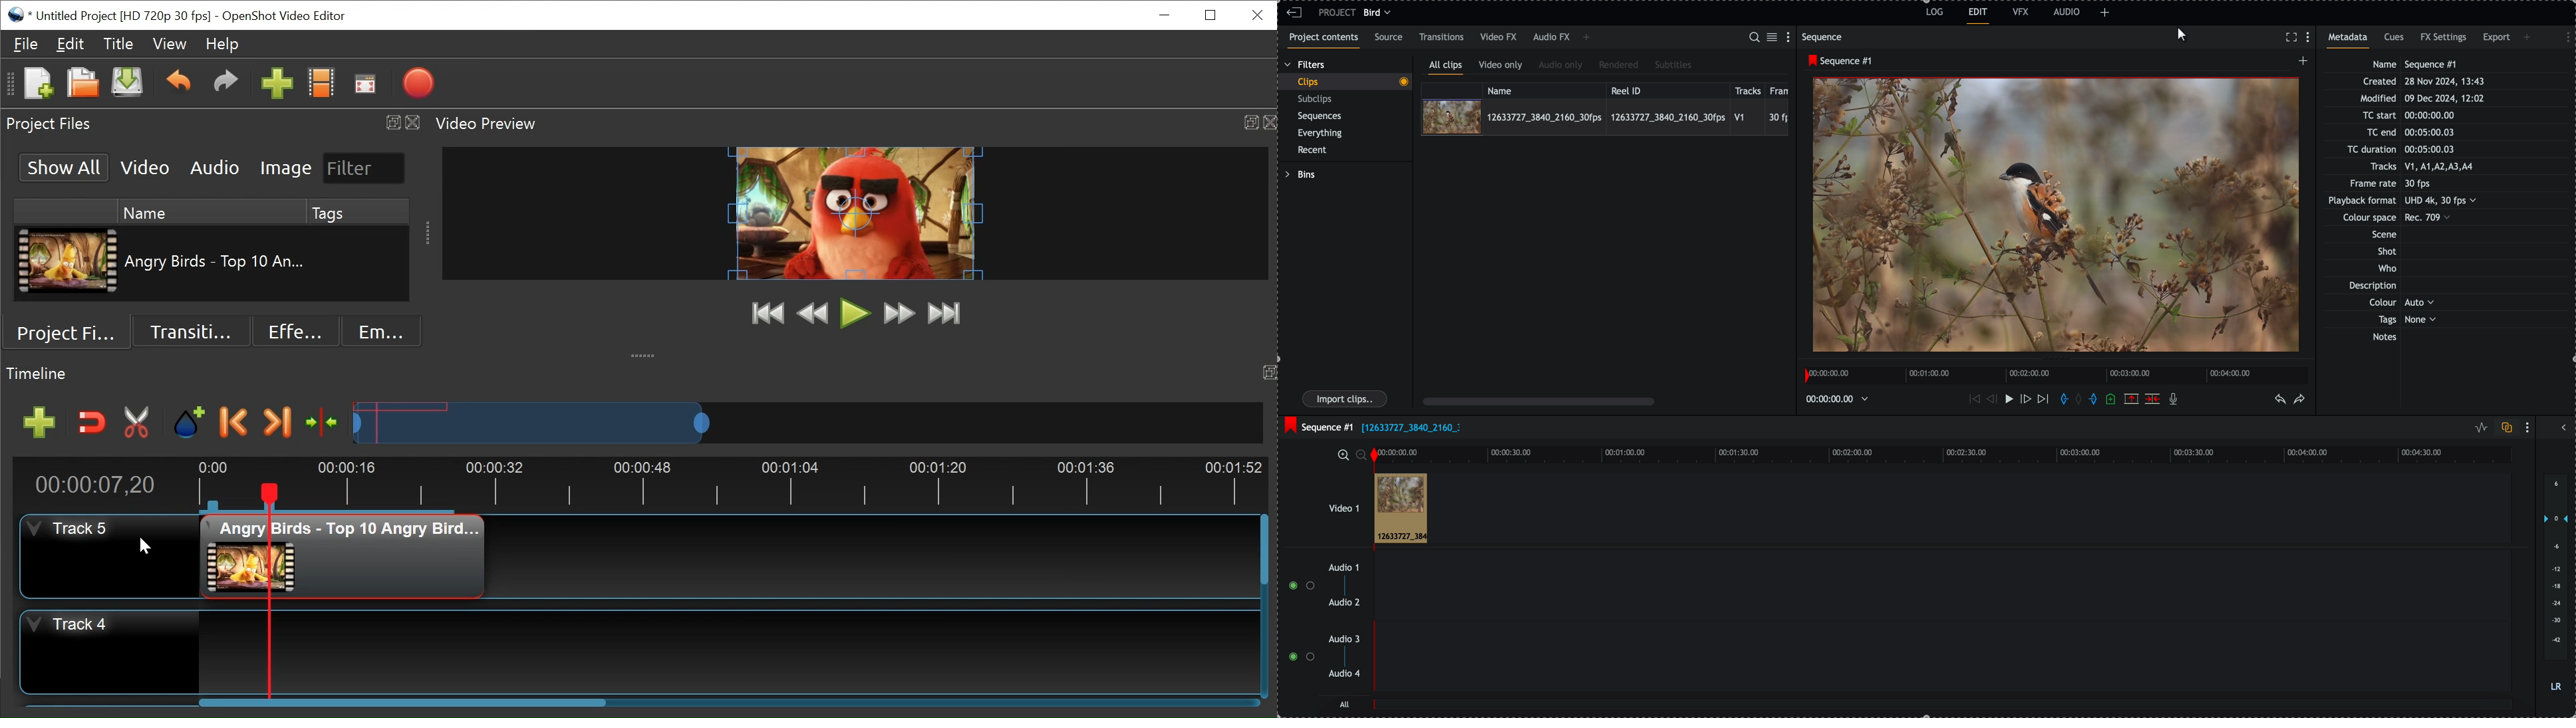  I want to click on search for assets or bins, so click(1754, 38).